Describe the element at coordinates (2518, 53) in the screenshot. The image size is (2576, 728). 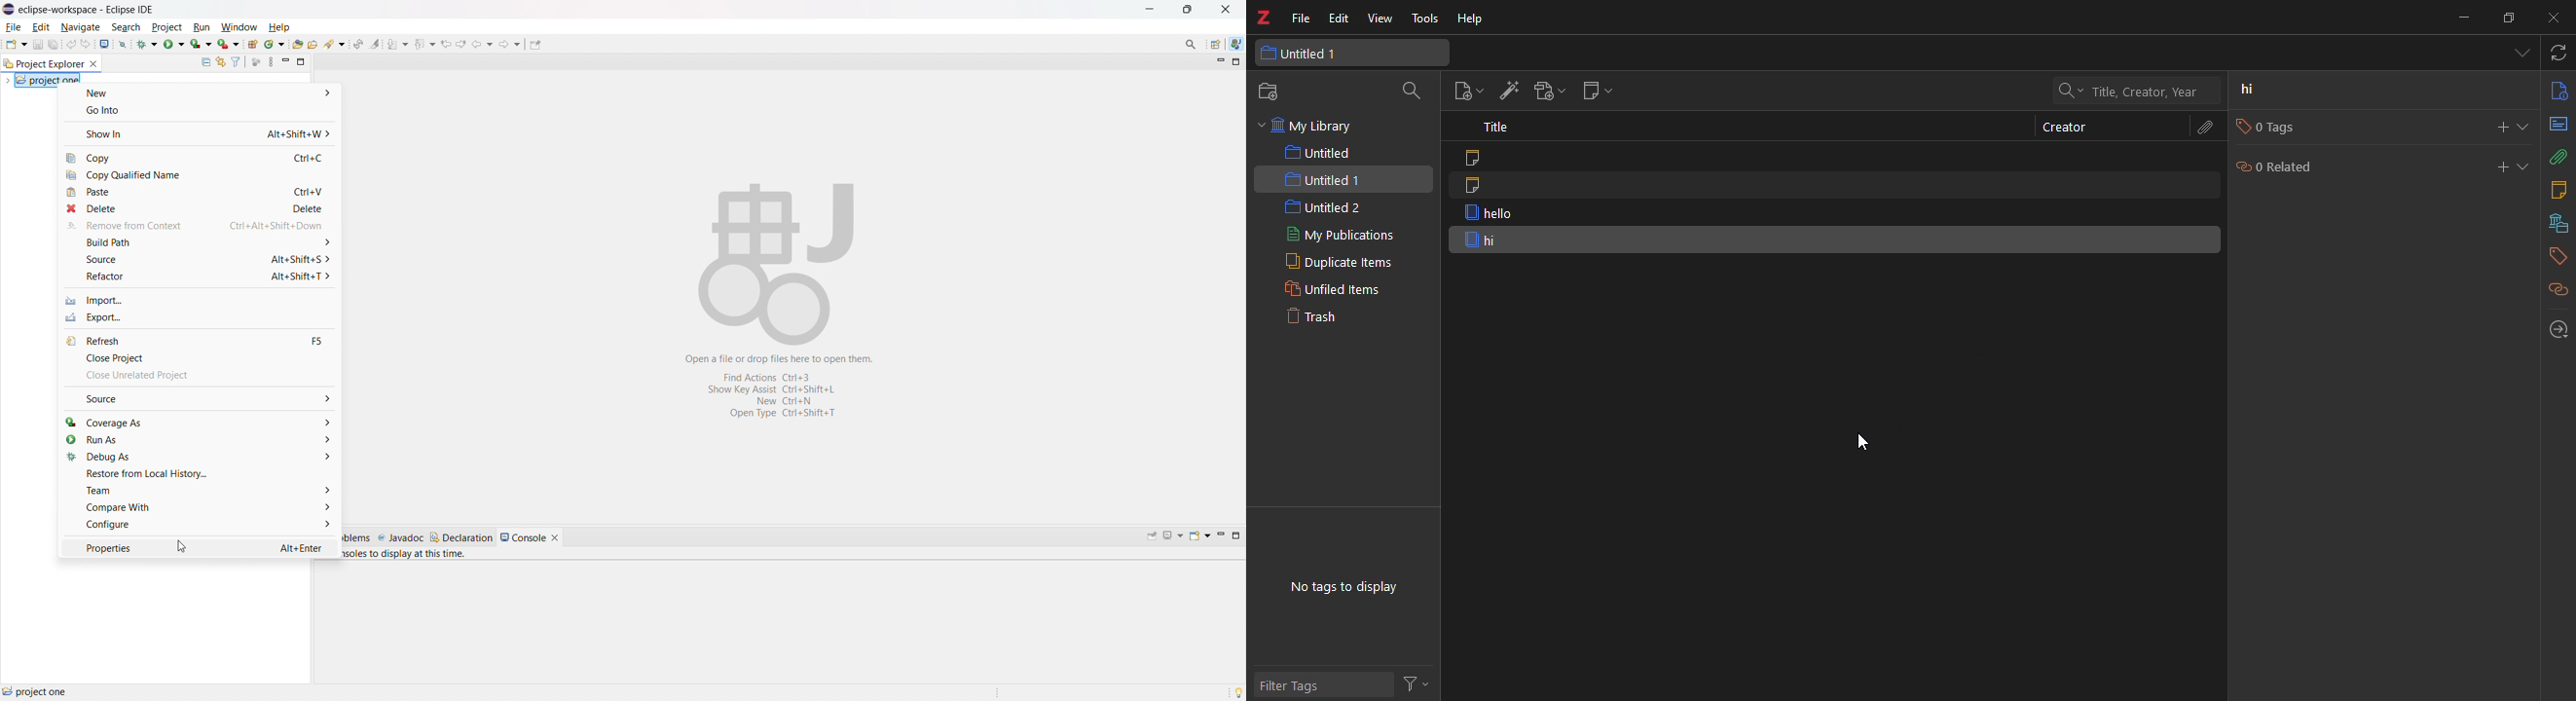
I see `tab` at that location.